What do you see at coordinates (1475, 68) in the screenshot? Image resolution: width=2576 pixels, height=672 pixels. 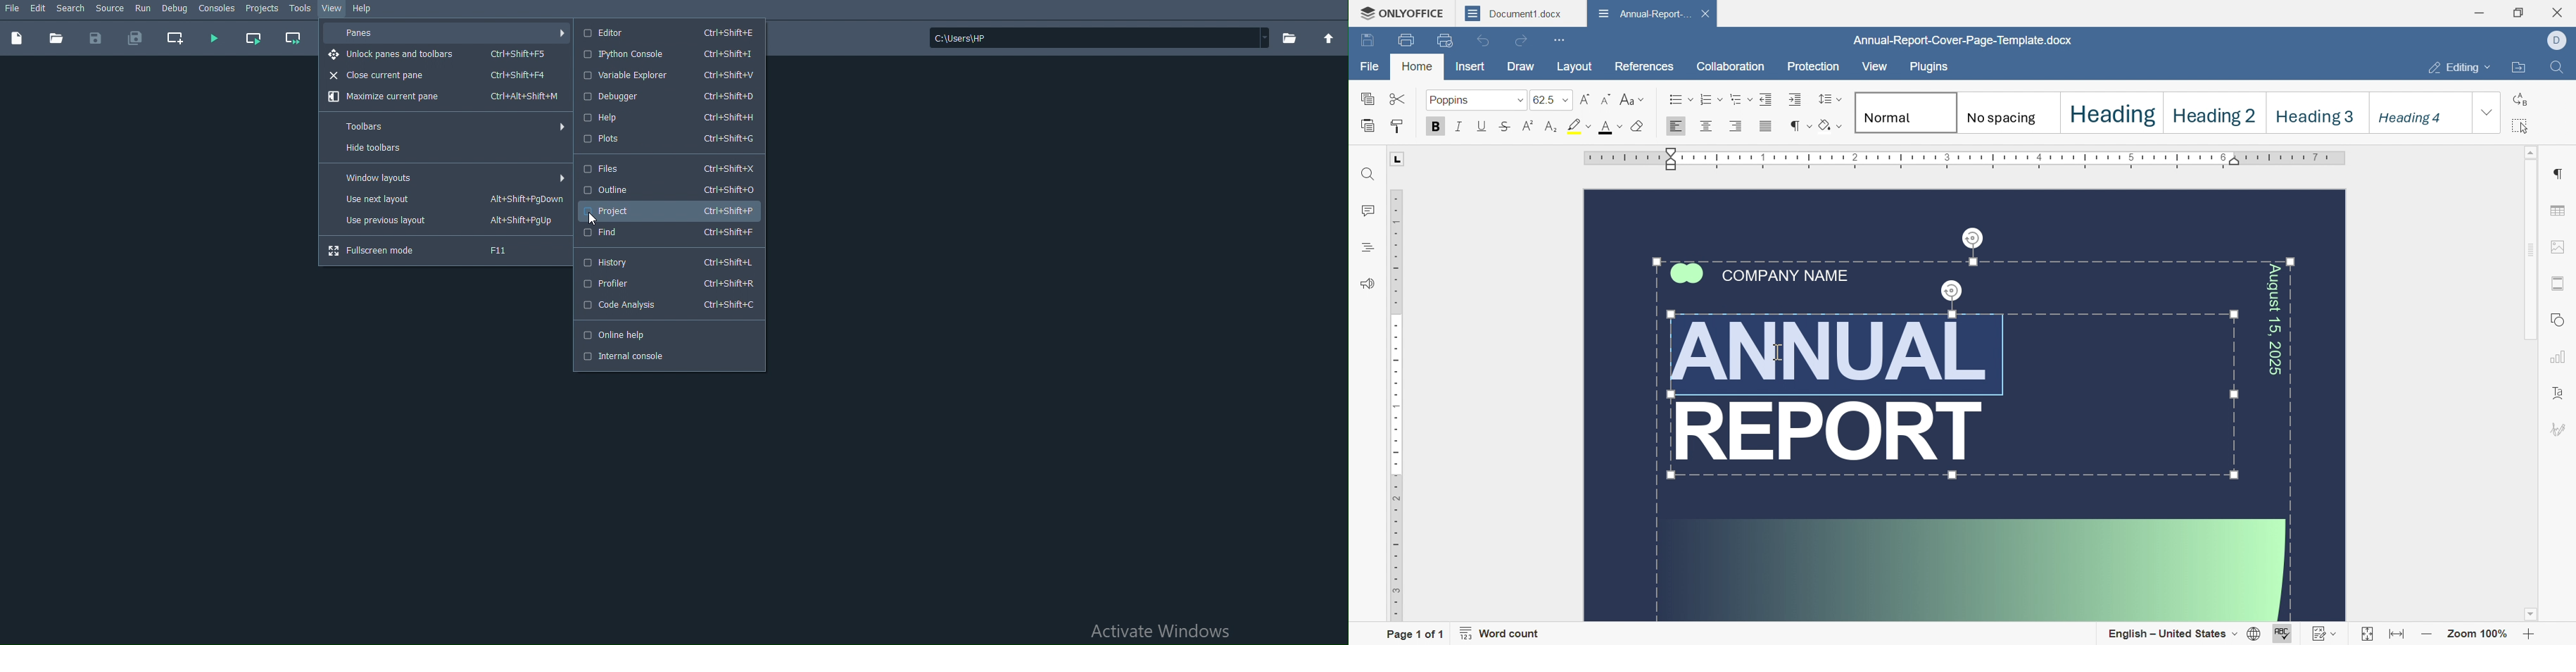 I see `insert` at bounding box center [1475, 68].